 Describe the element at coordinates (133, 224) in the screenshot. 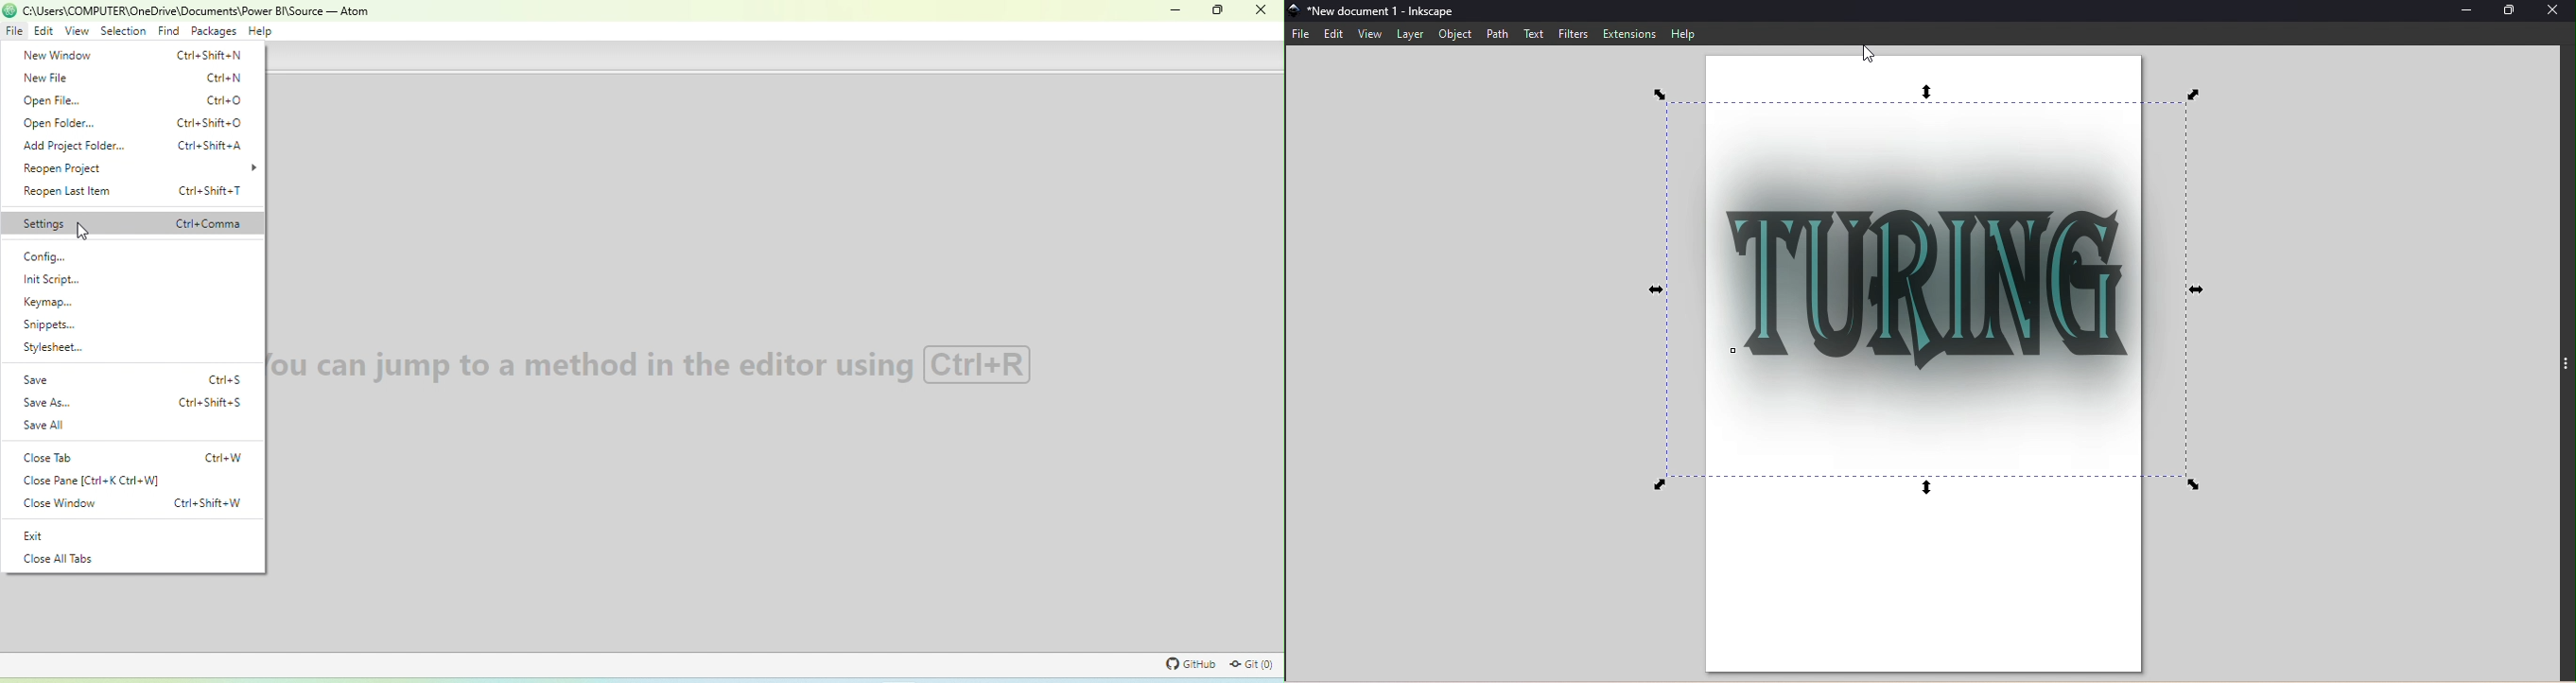

I see `settings` at that location.